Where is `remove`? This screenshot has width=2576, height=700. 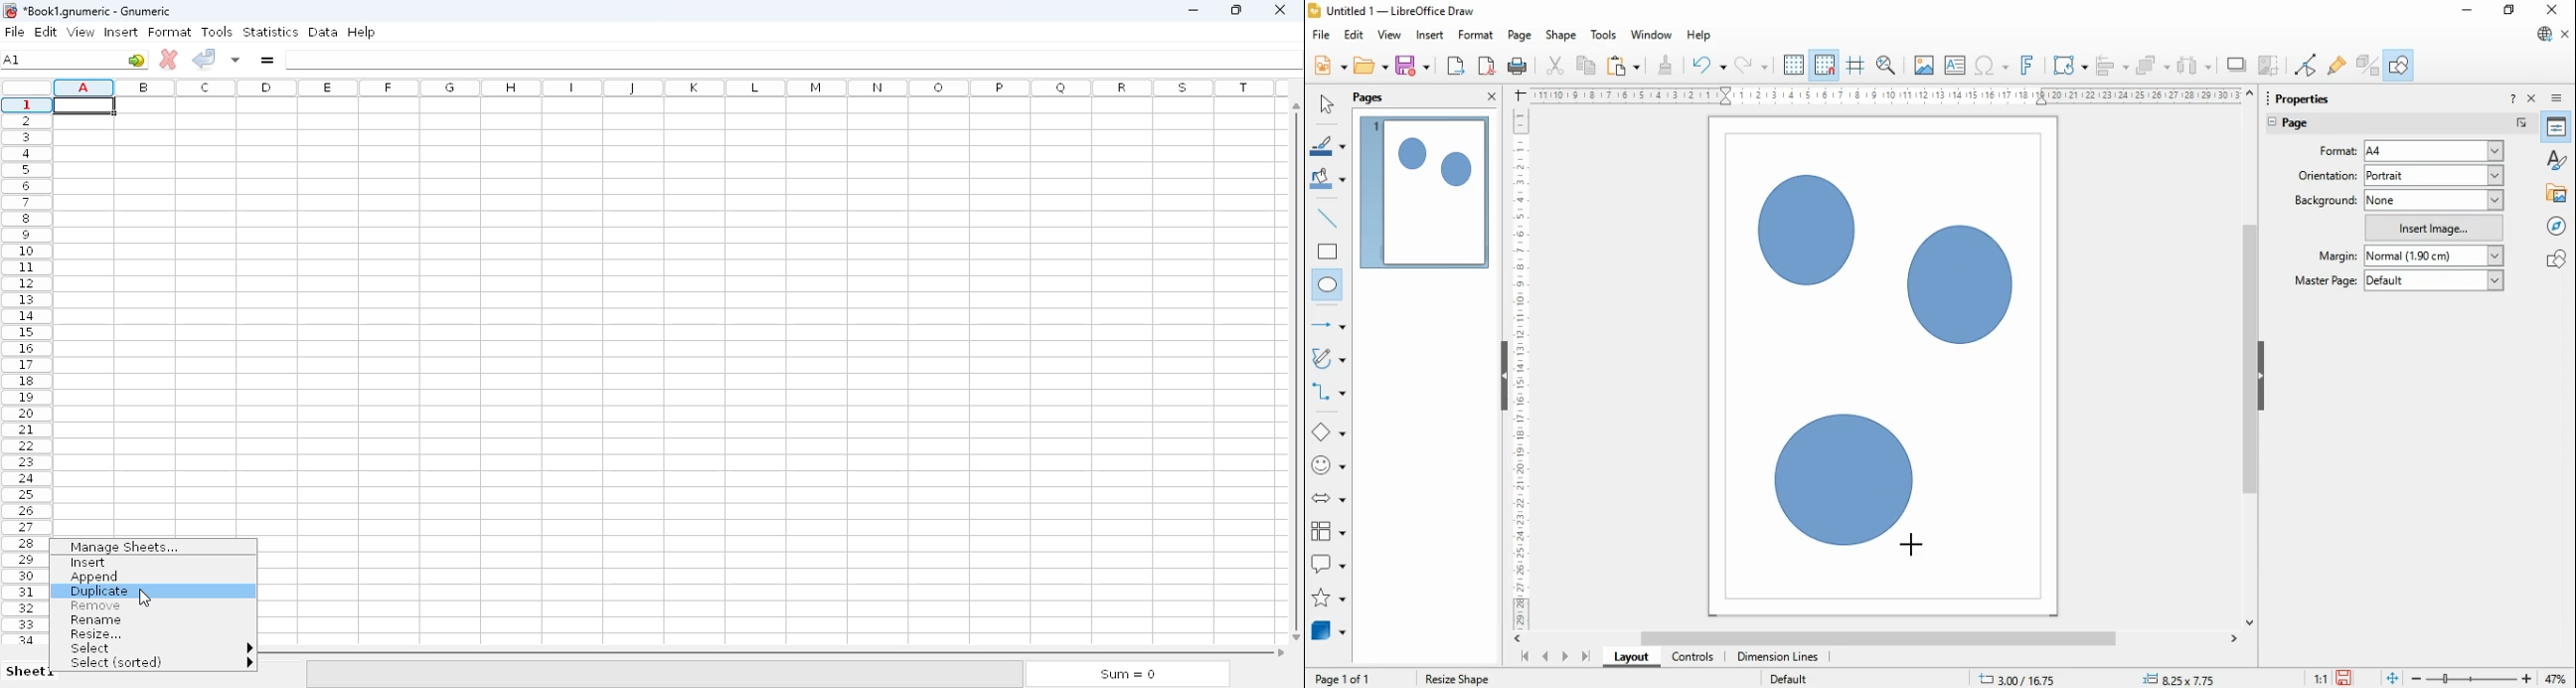
remove is located at coordinates (96, 606).